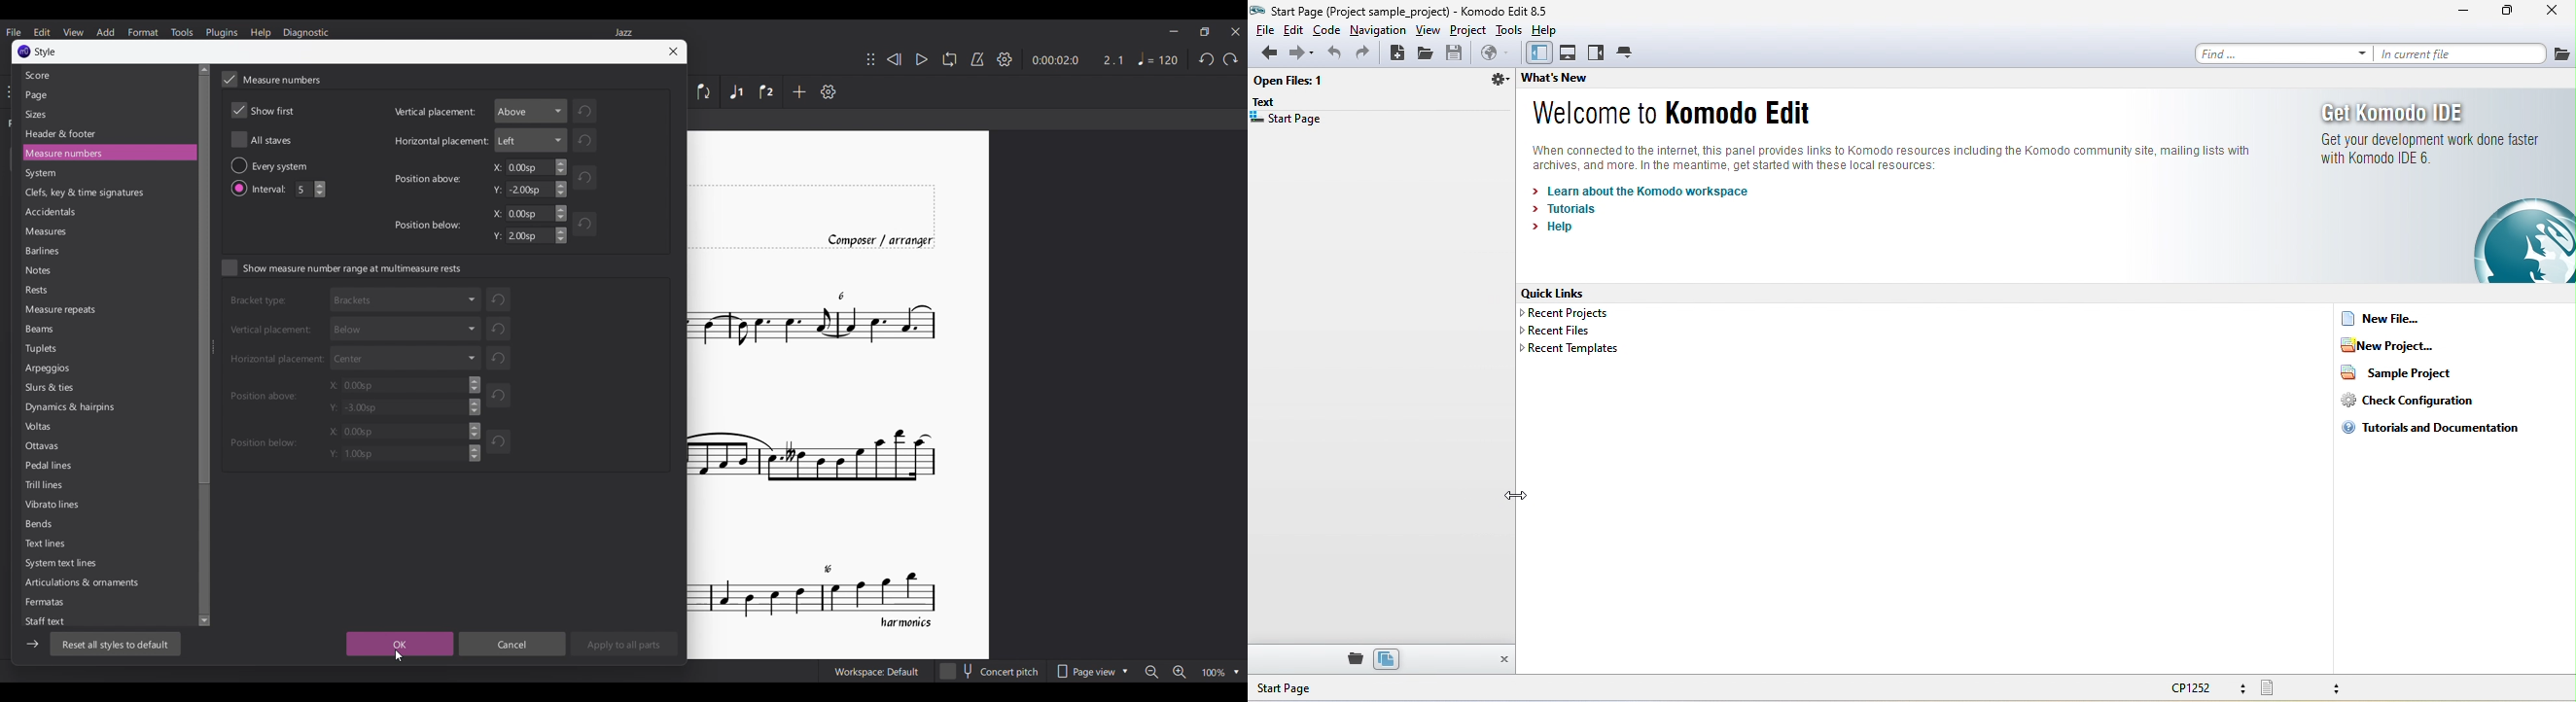 This screenshot has width=2576, height=728. What do you see at coordinates (2507, 13) in the screenshot?
I see `maximize` at bounding box center [2507, 13].